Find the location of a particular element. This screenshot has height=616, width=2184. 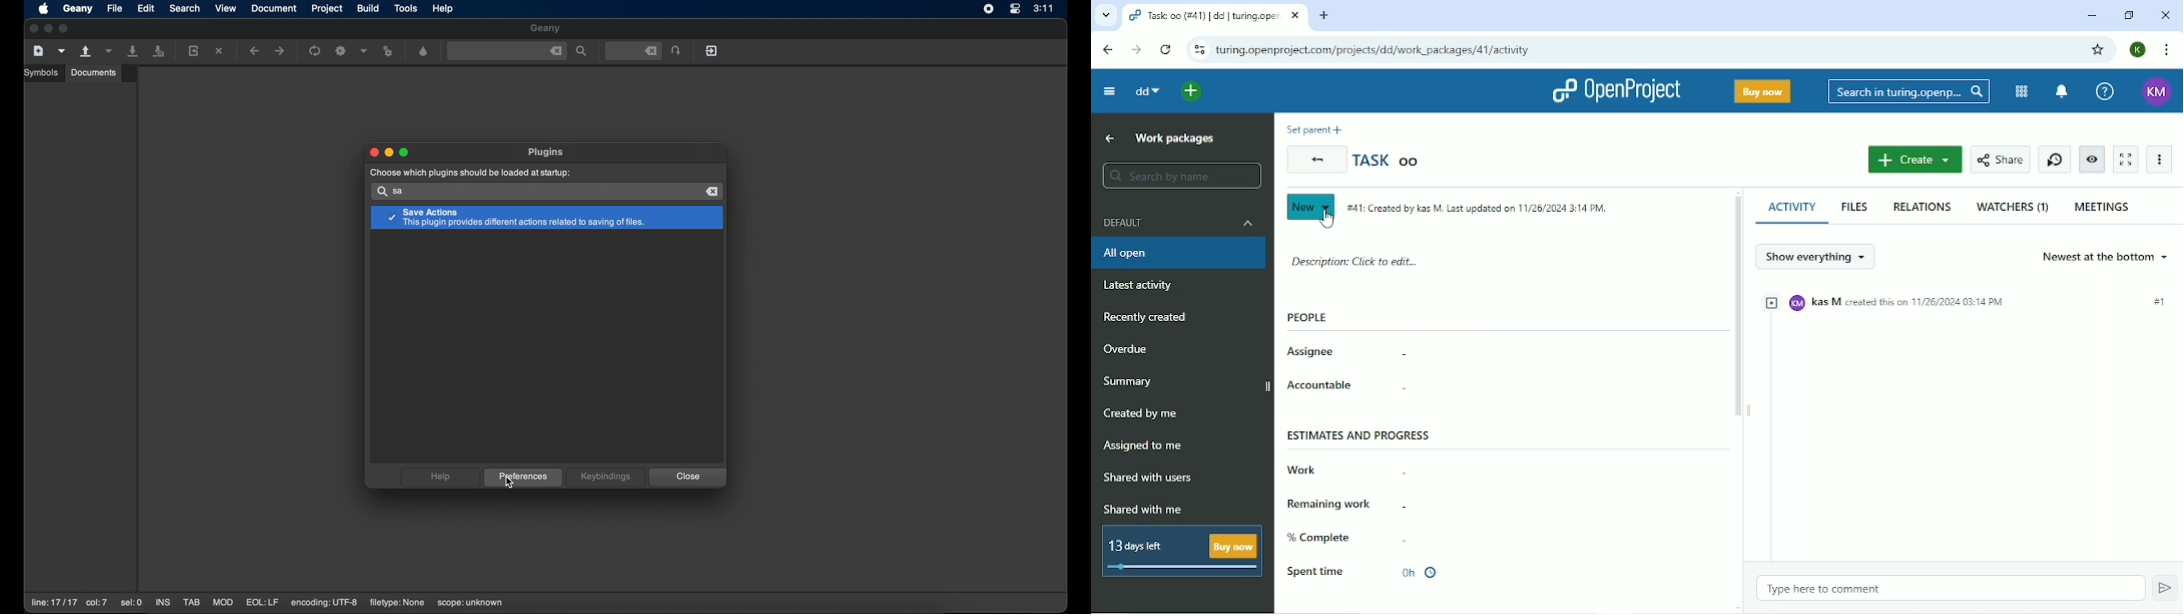

Assignee is located at coordinates (1310, 353).